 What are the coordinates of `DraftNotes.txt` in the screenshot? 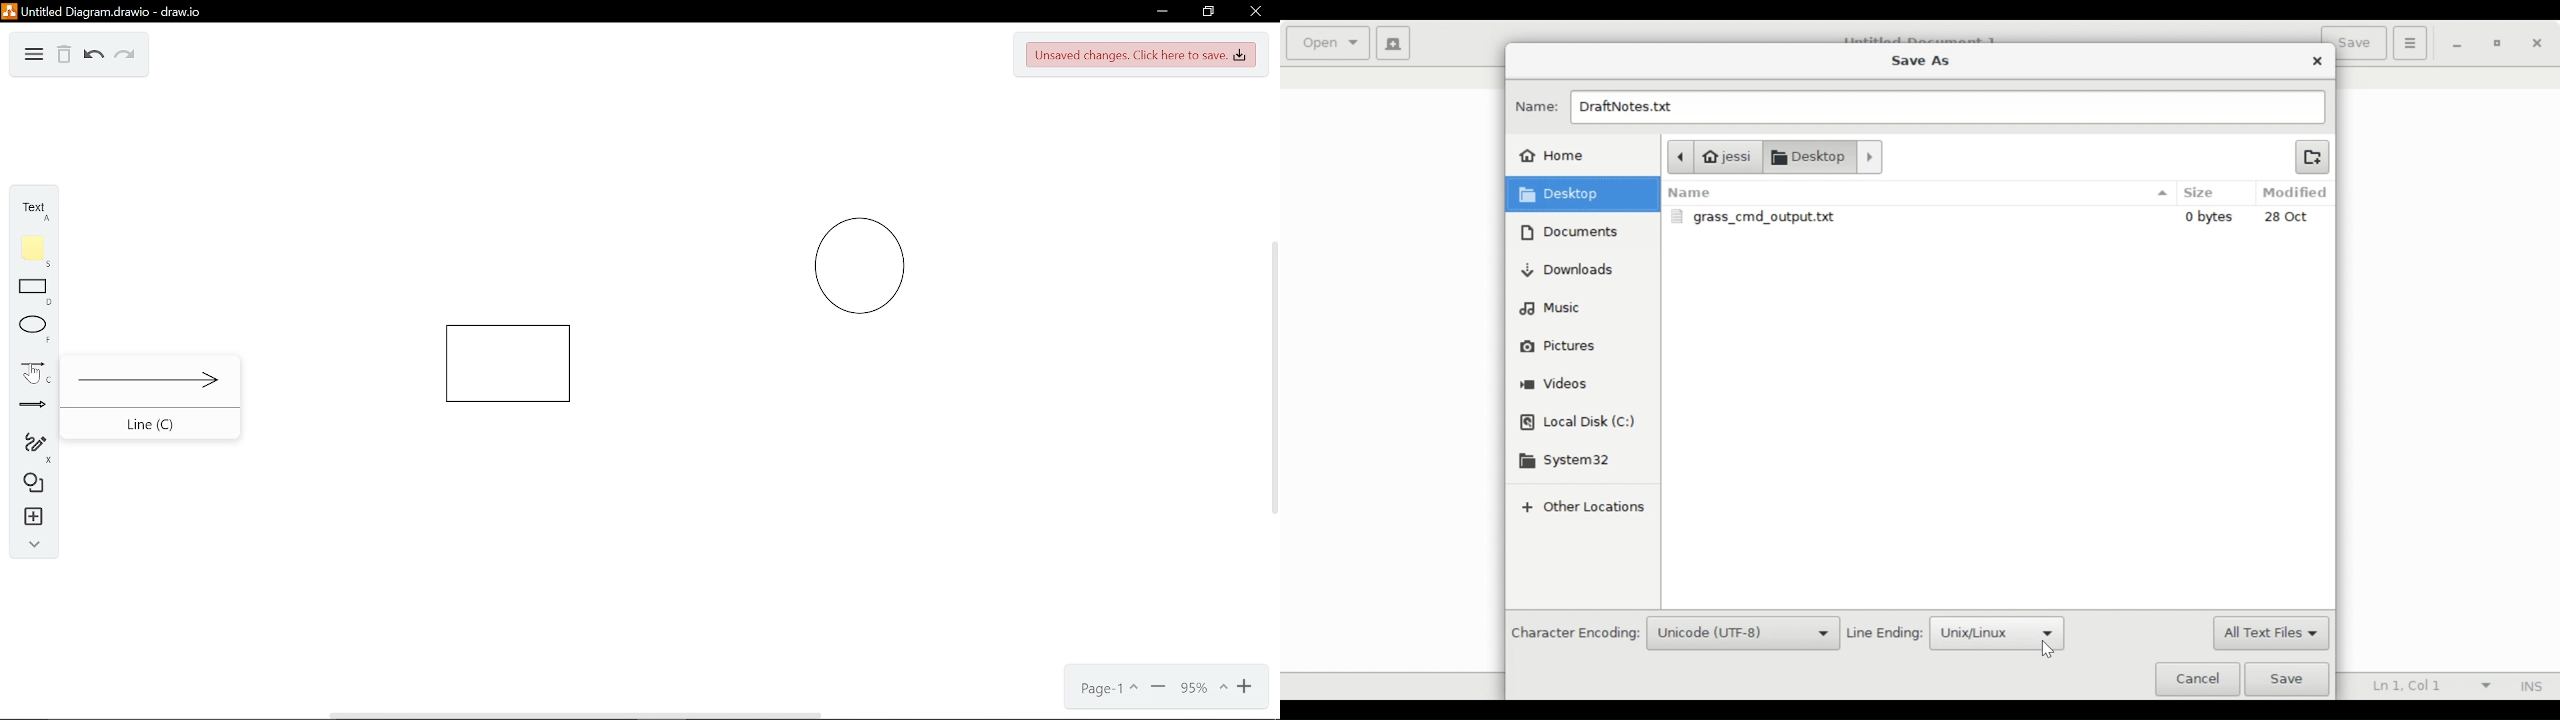 It's located at (1945, 109).